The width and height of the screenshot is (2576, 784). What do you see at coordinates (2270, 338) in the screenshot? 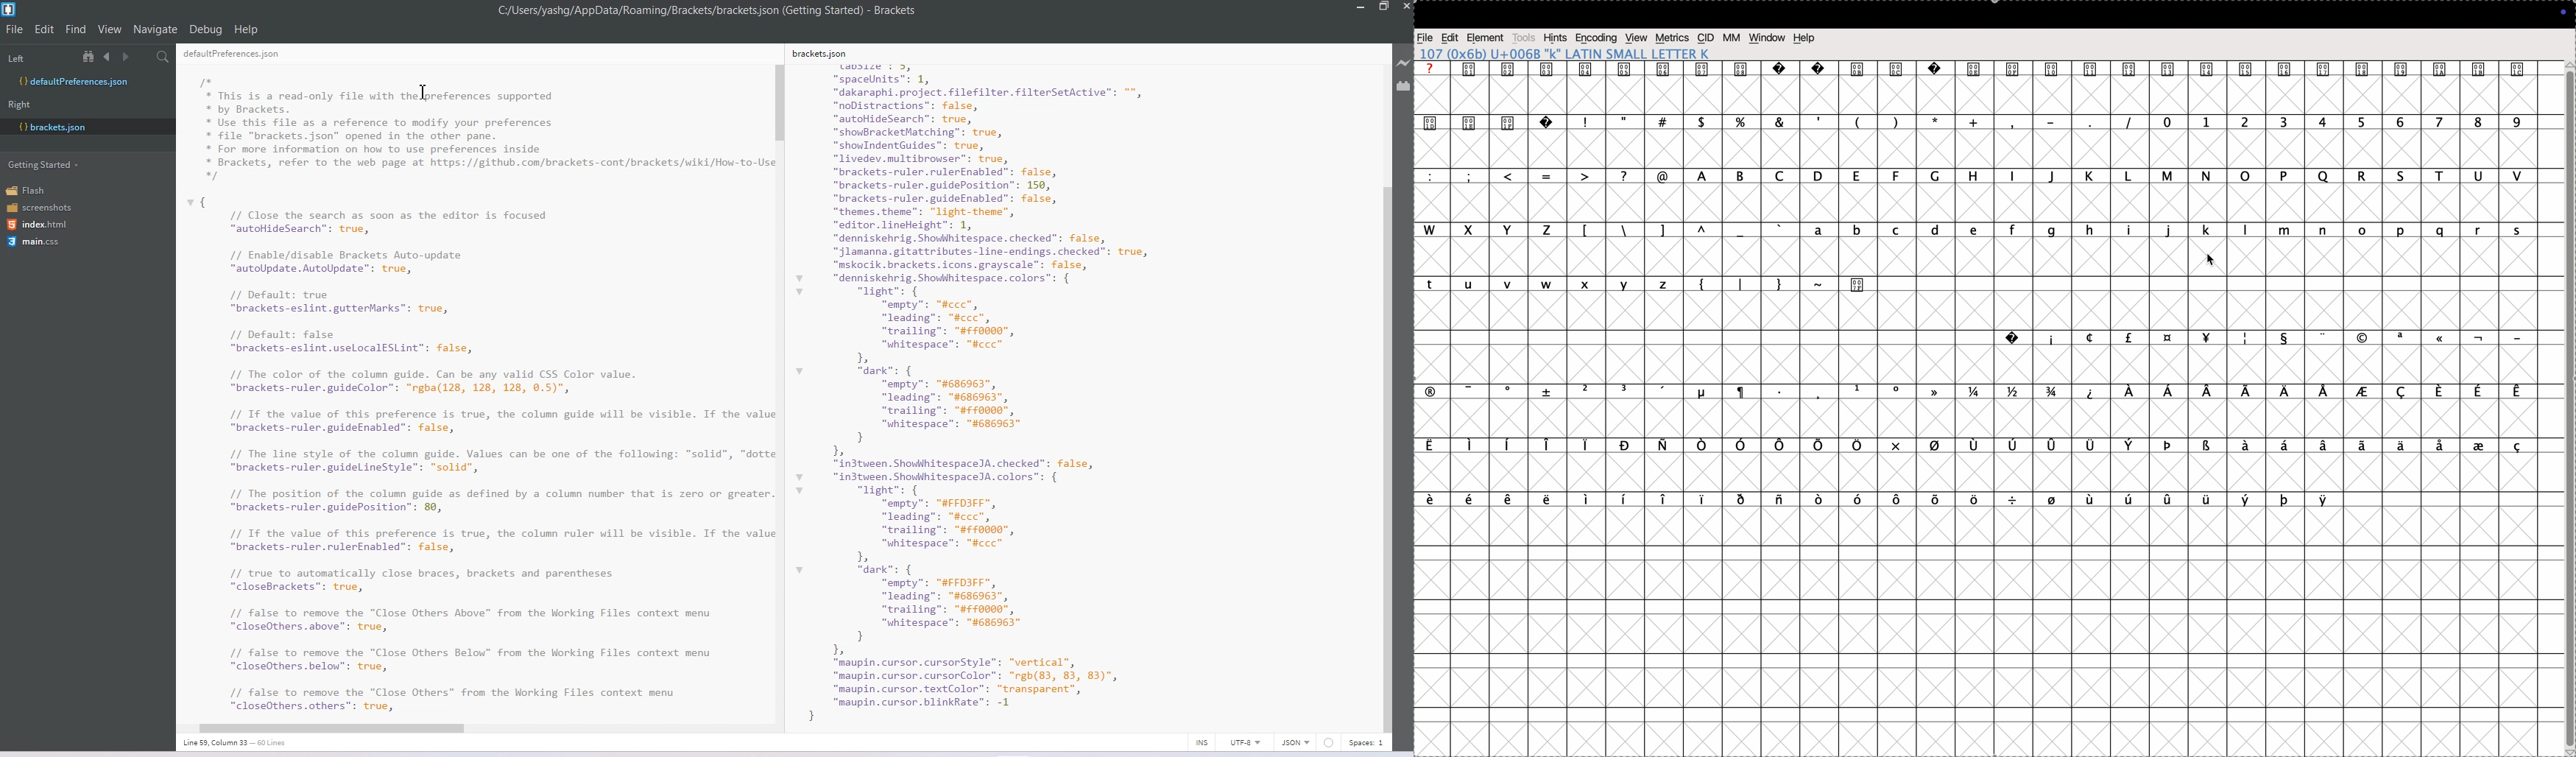
I see `symbol list` at bounding box center [2270, 338].